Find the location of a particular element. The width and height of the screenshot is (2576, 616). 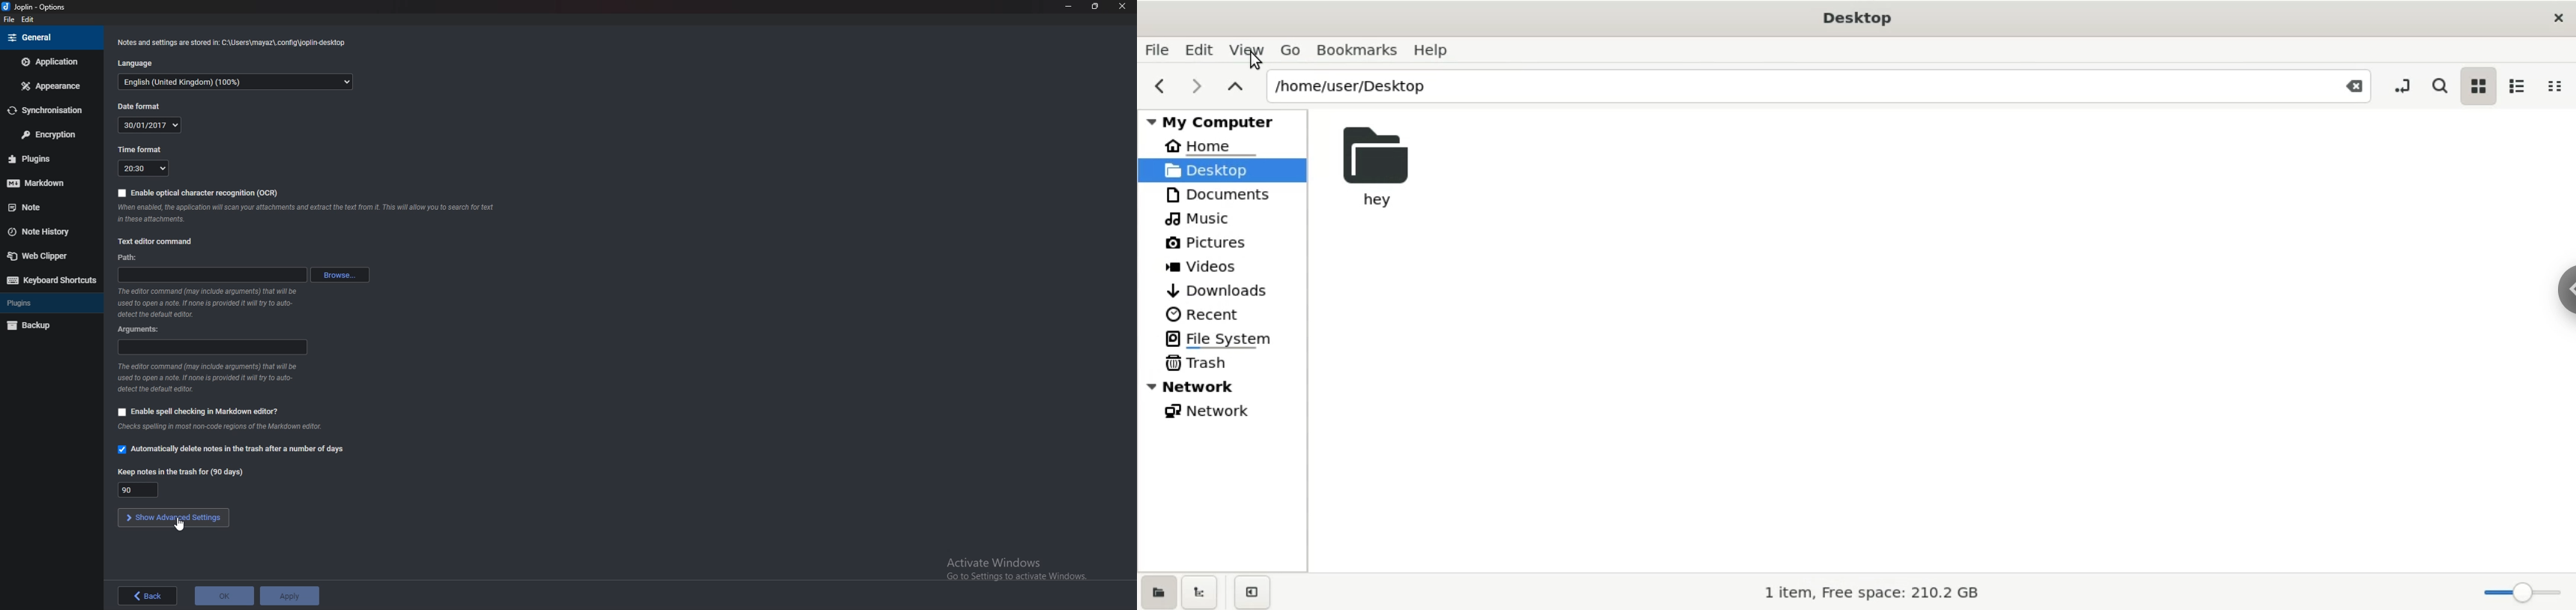

Edit is located at coordinates (28, 20).